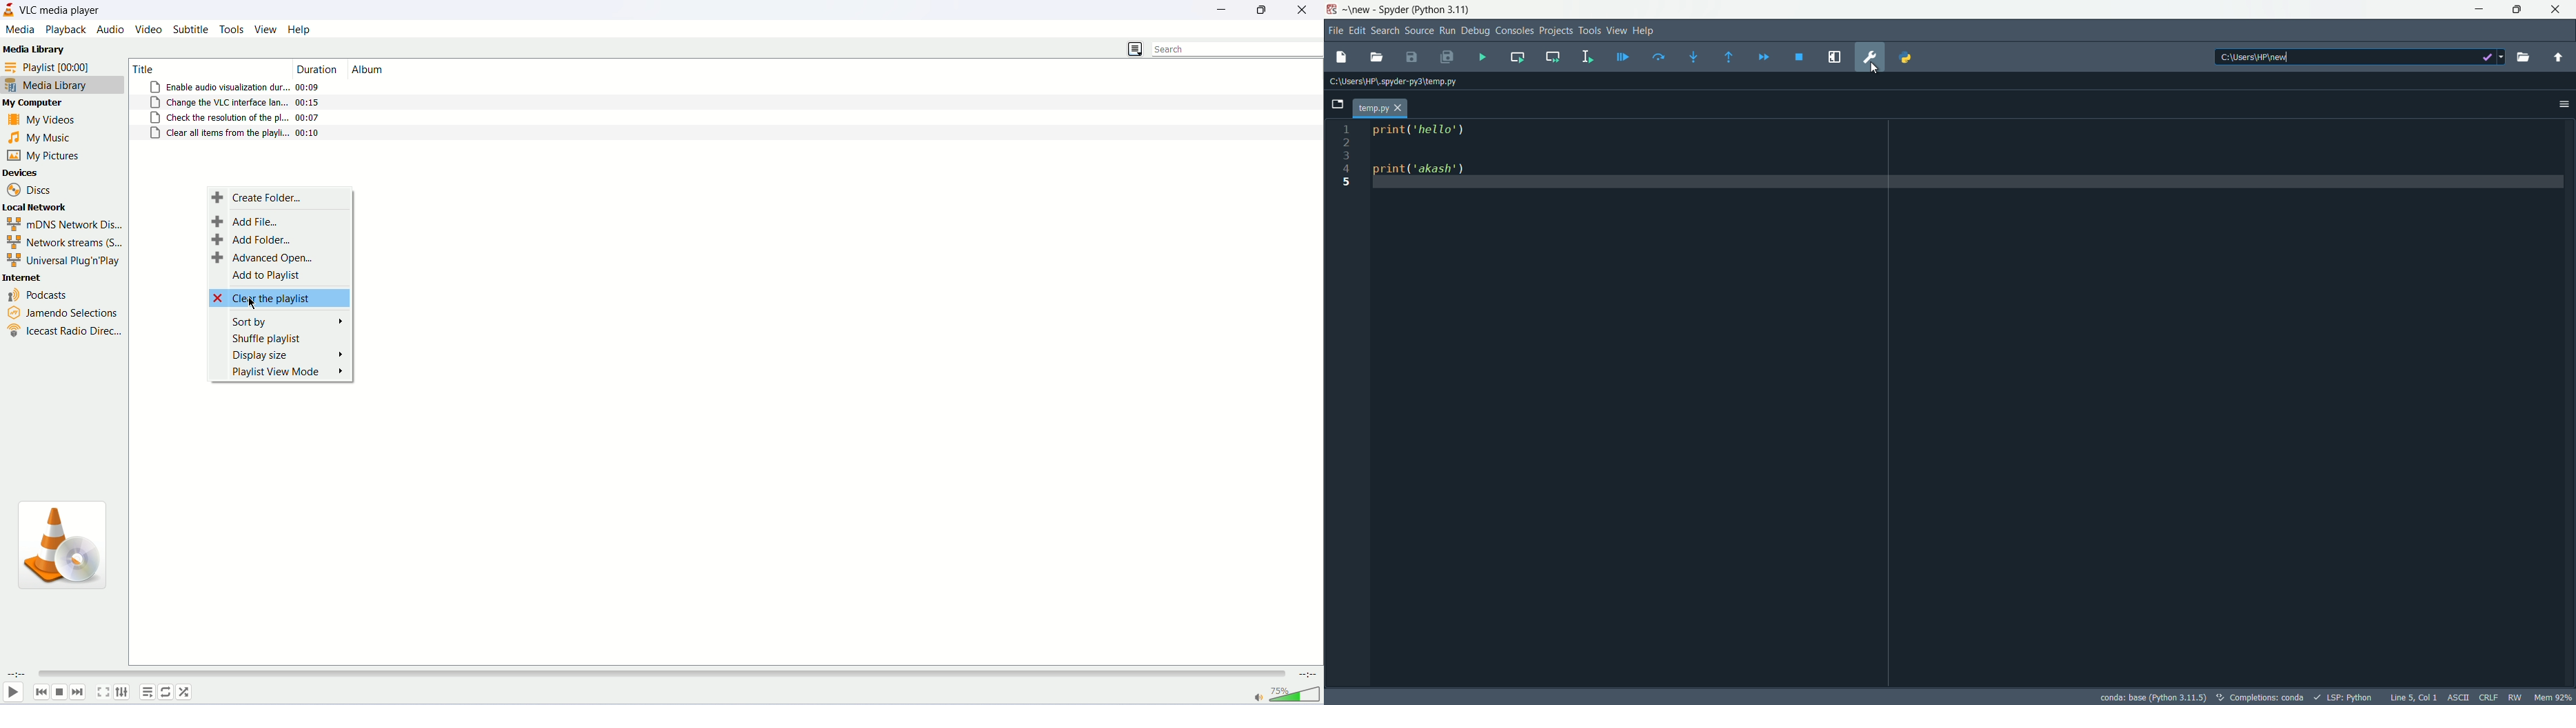 This screenshot has width=2576, height=728. Describe the element at coordinates (42, 122) in the screenshot. I see `my videos` at that location.